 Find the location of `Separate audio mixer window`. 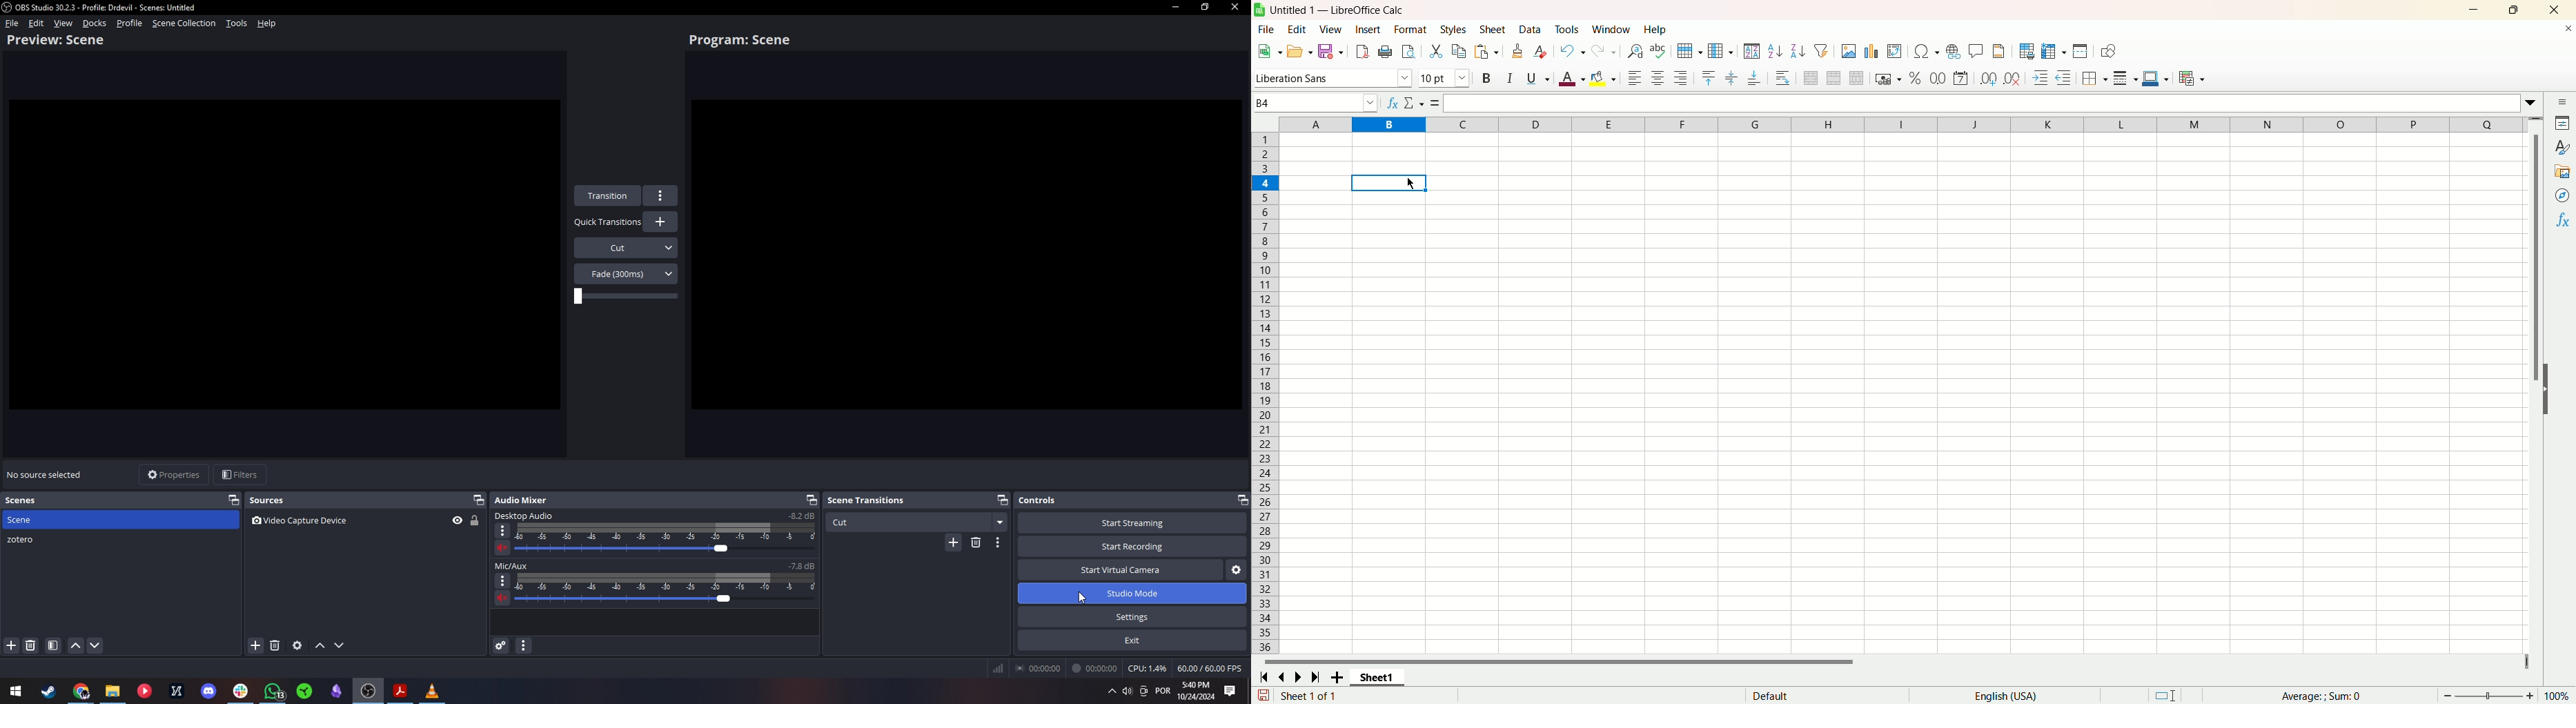

Separate audio mixer window is located at coordinates (812, 499).